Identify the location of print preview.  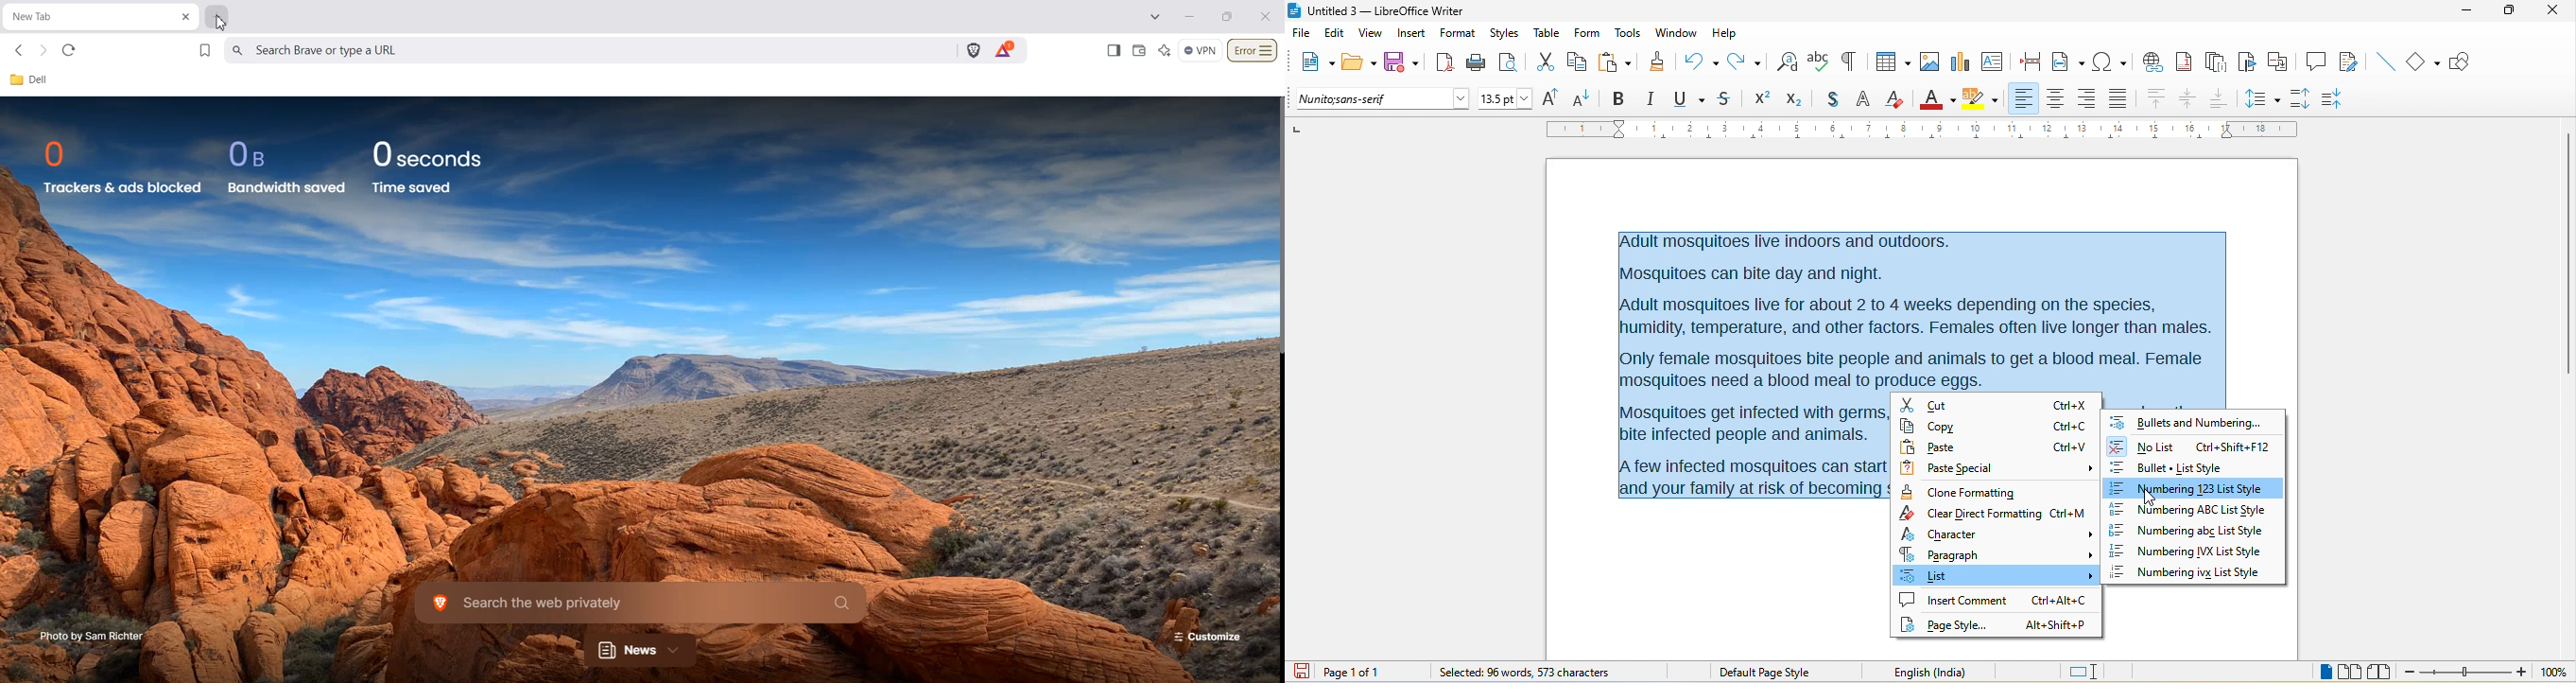
(1513, 61).